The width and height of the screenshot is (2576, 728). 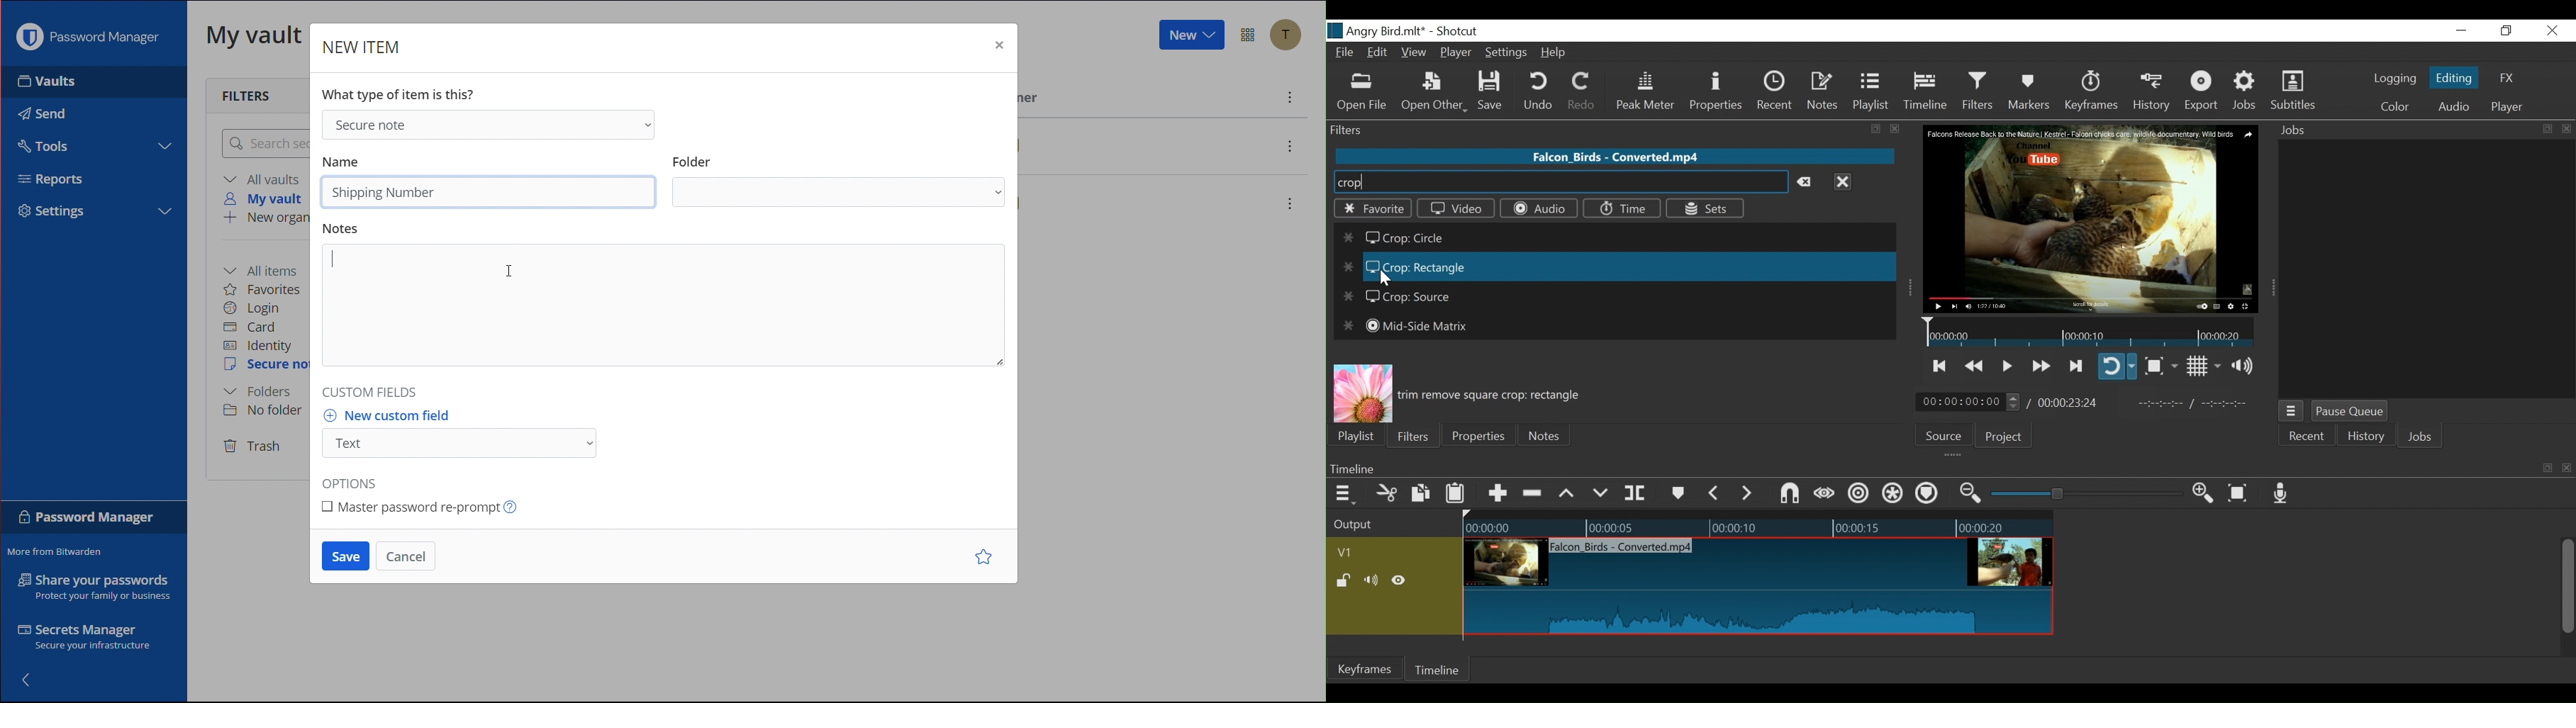 I want to click on Close menu, so click(x=1842, y=181).